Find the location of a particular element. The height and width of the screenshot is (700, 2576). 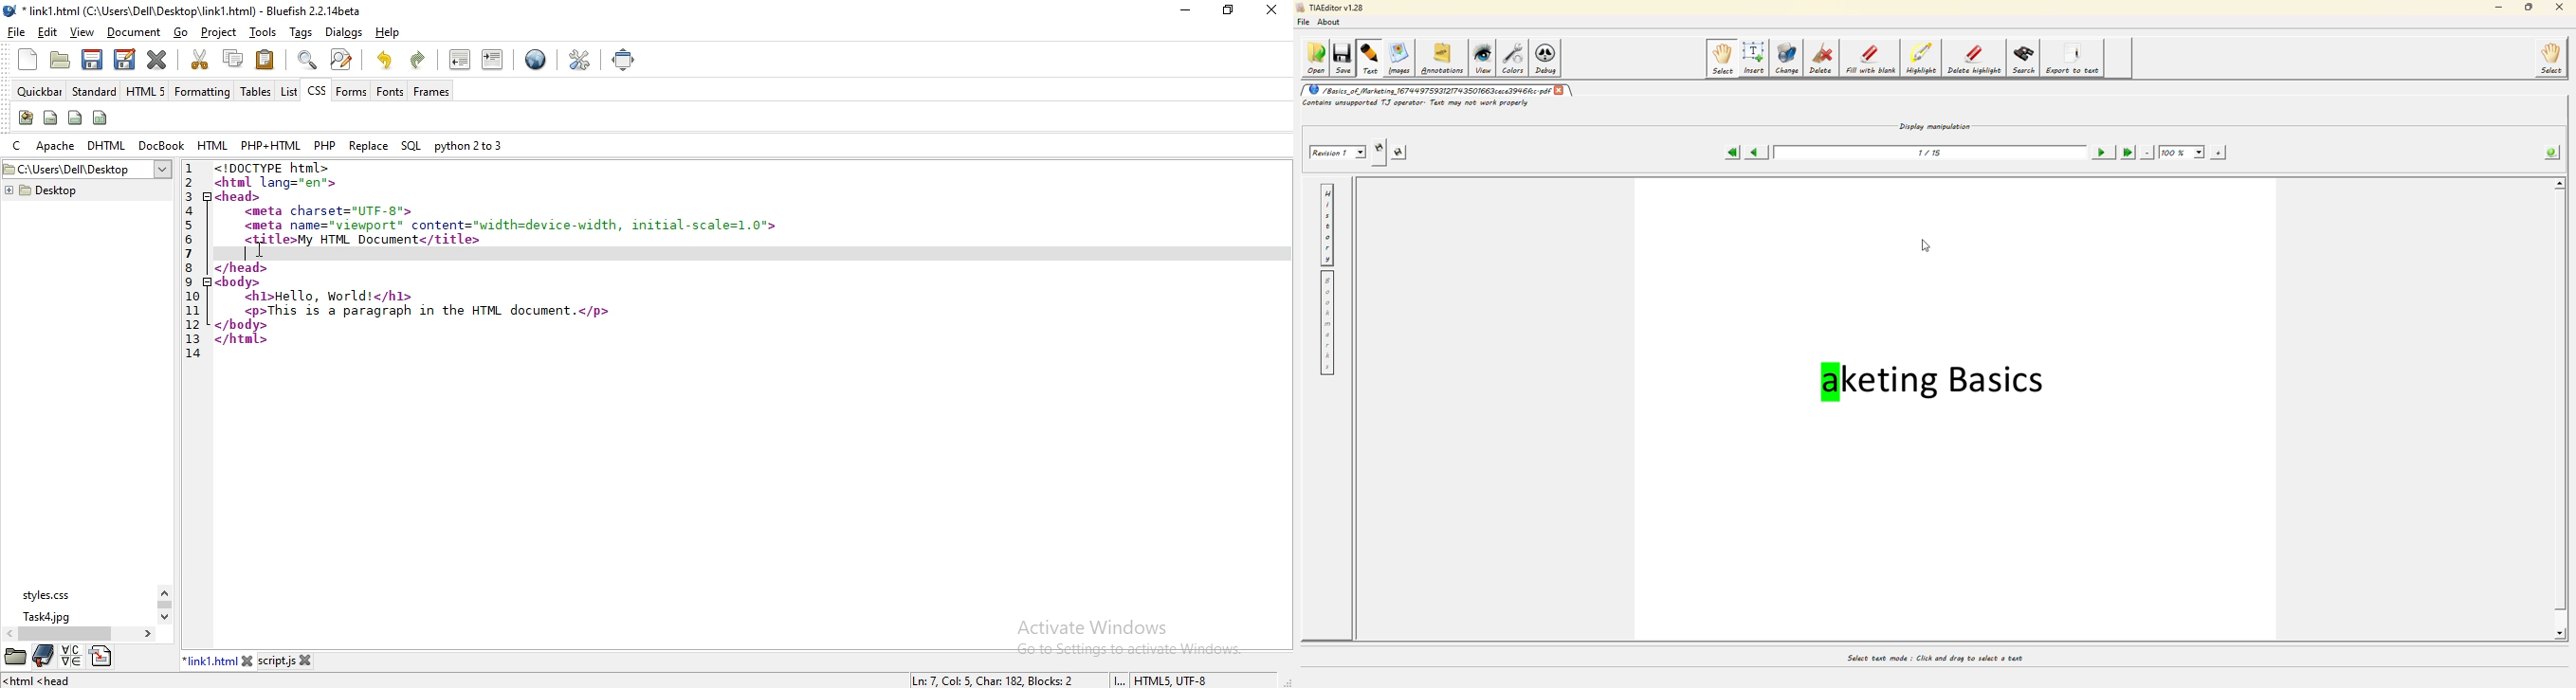

docbook is located at coordinates (160, 145).